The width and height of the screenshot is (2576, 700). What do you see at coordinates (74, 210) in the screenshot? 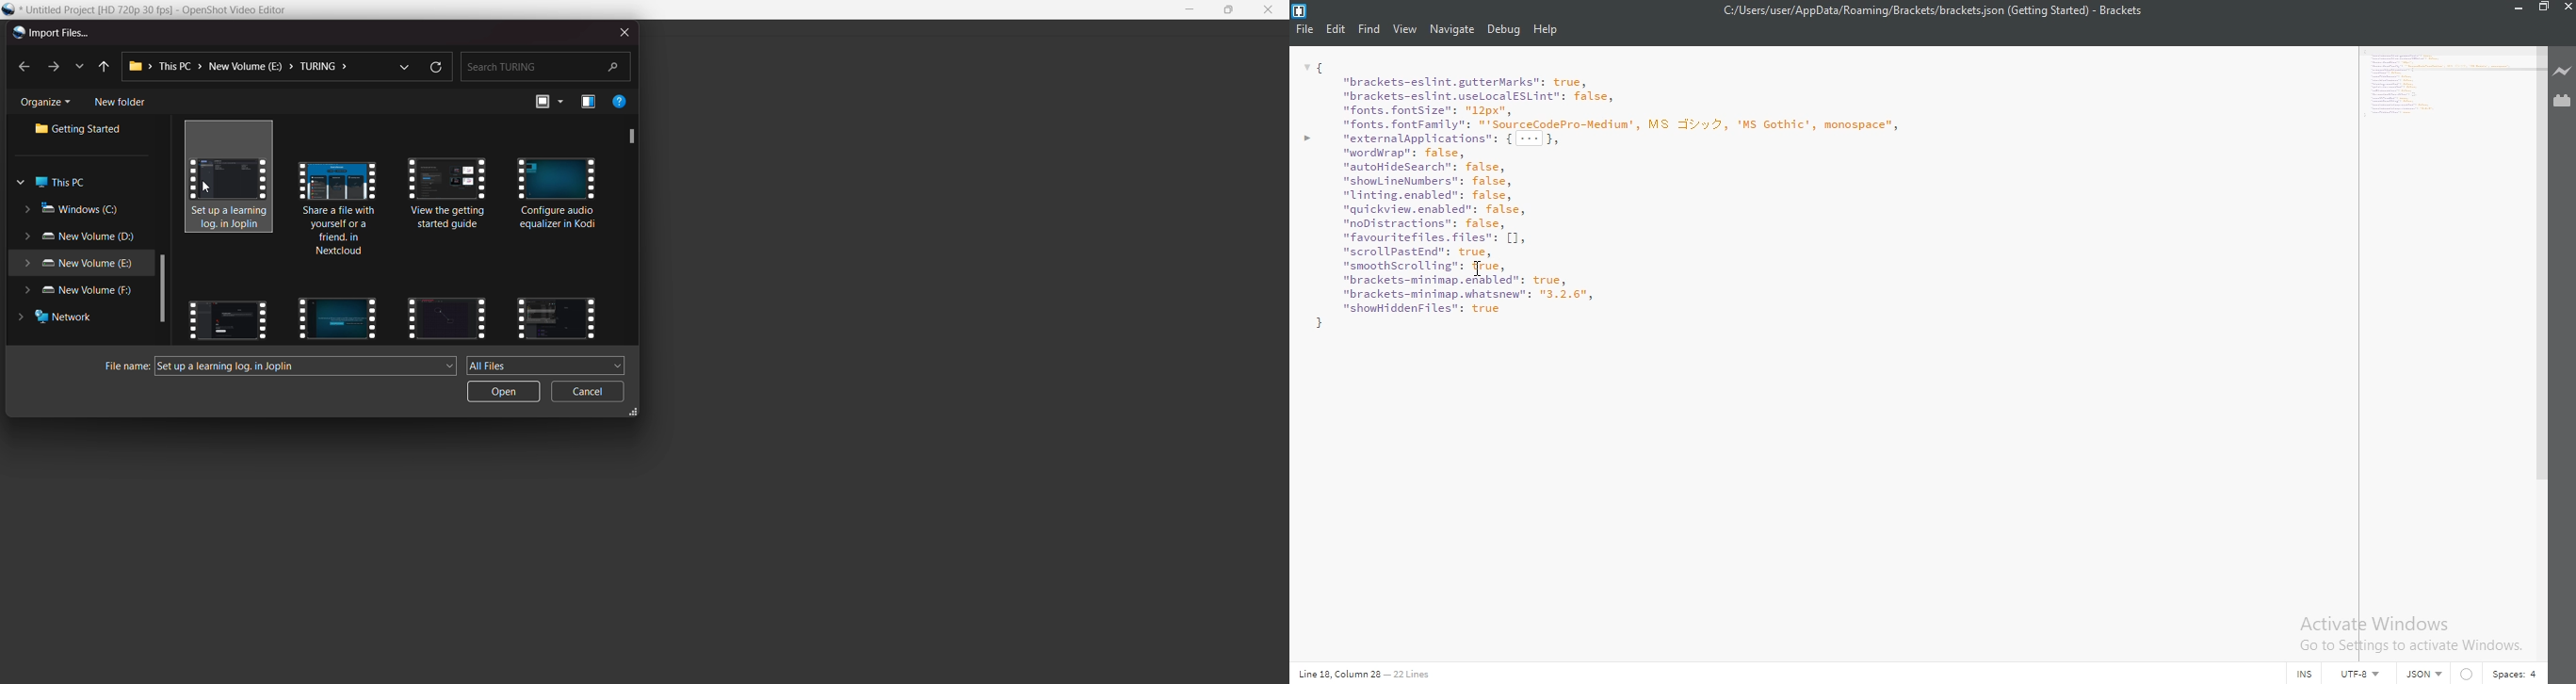
I see `windows c` at bounding box center [74, 210].